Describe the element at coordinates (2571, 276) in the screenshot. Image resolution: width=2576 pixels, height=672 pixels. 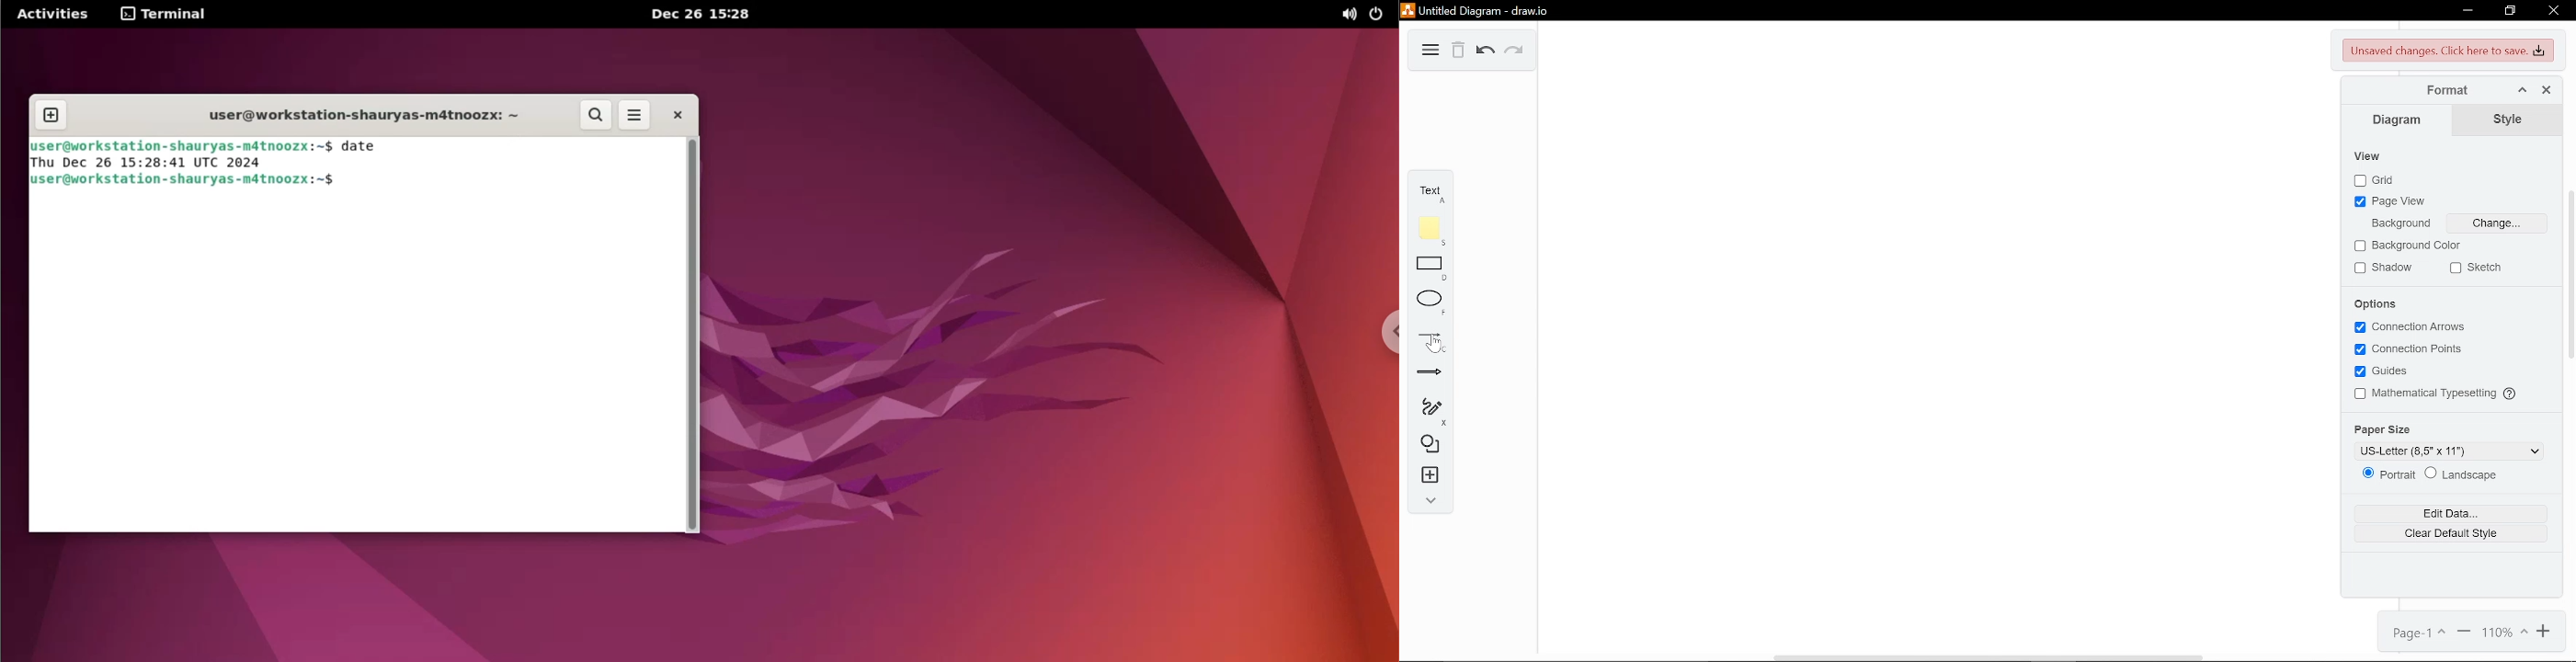
I see `scroll bar` at that location.